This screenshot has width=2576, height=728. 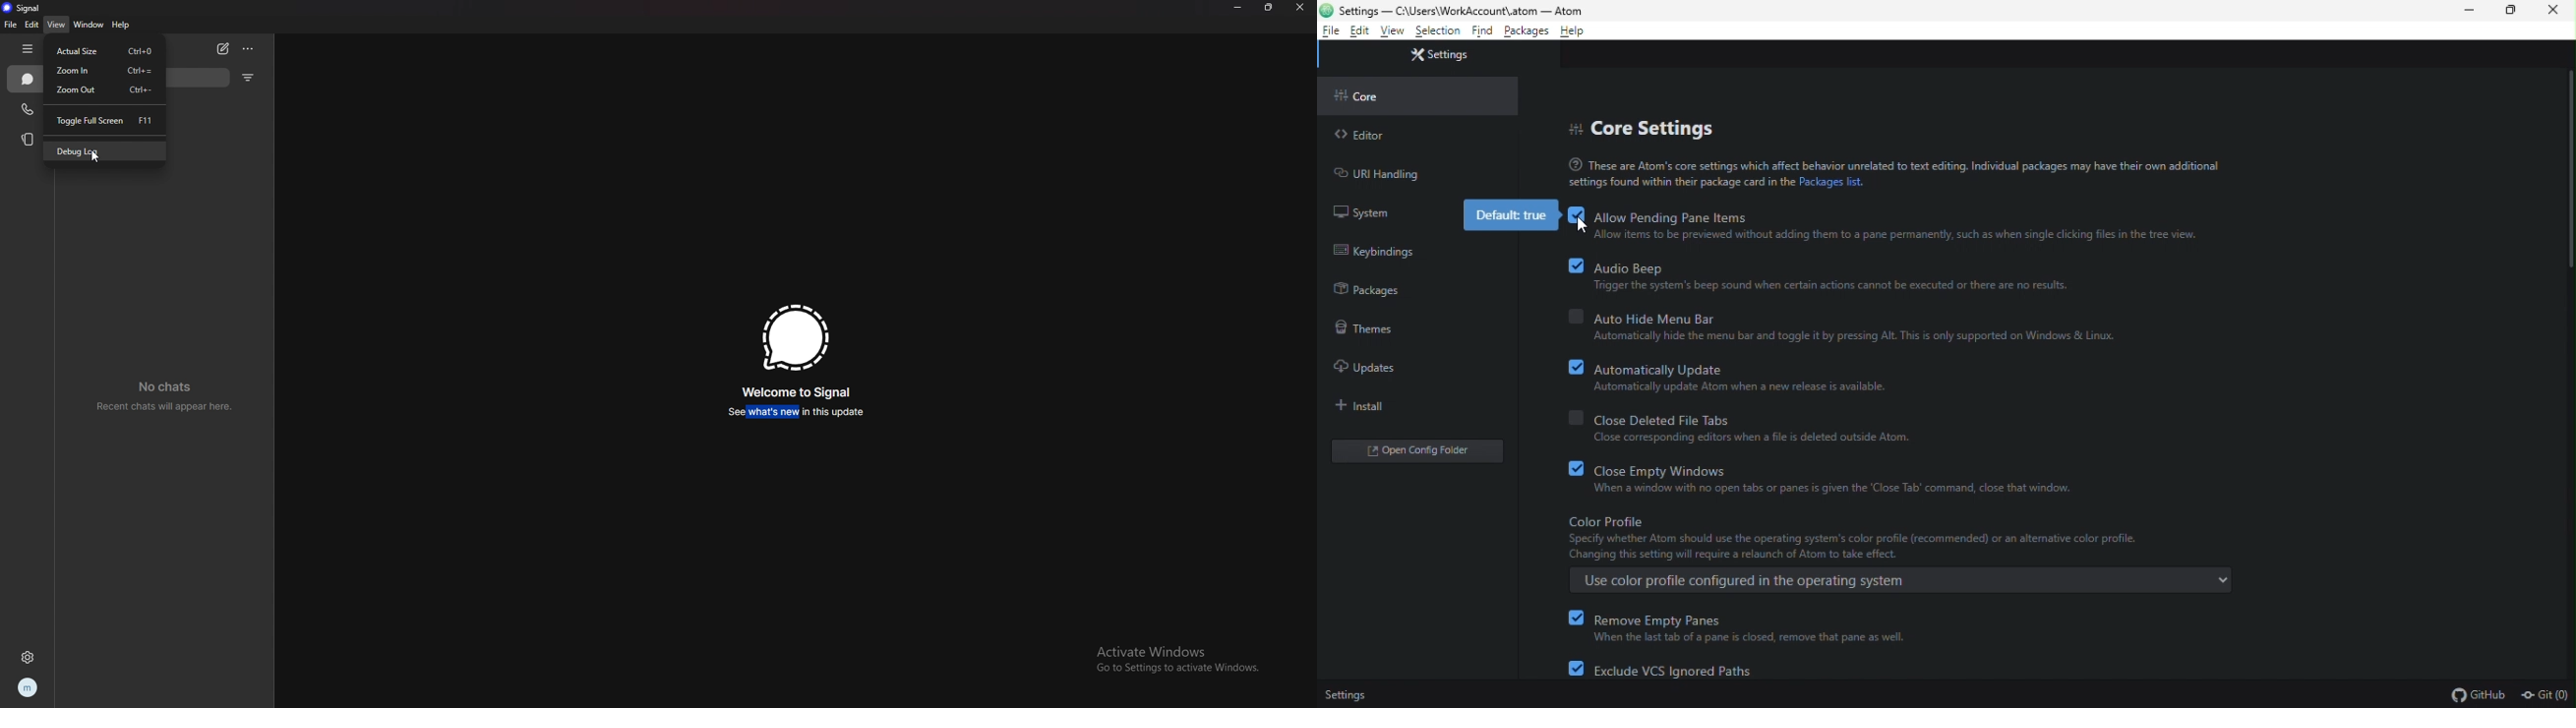 I want to click on chats, so click(x=27, y=80).